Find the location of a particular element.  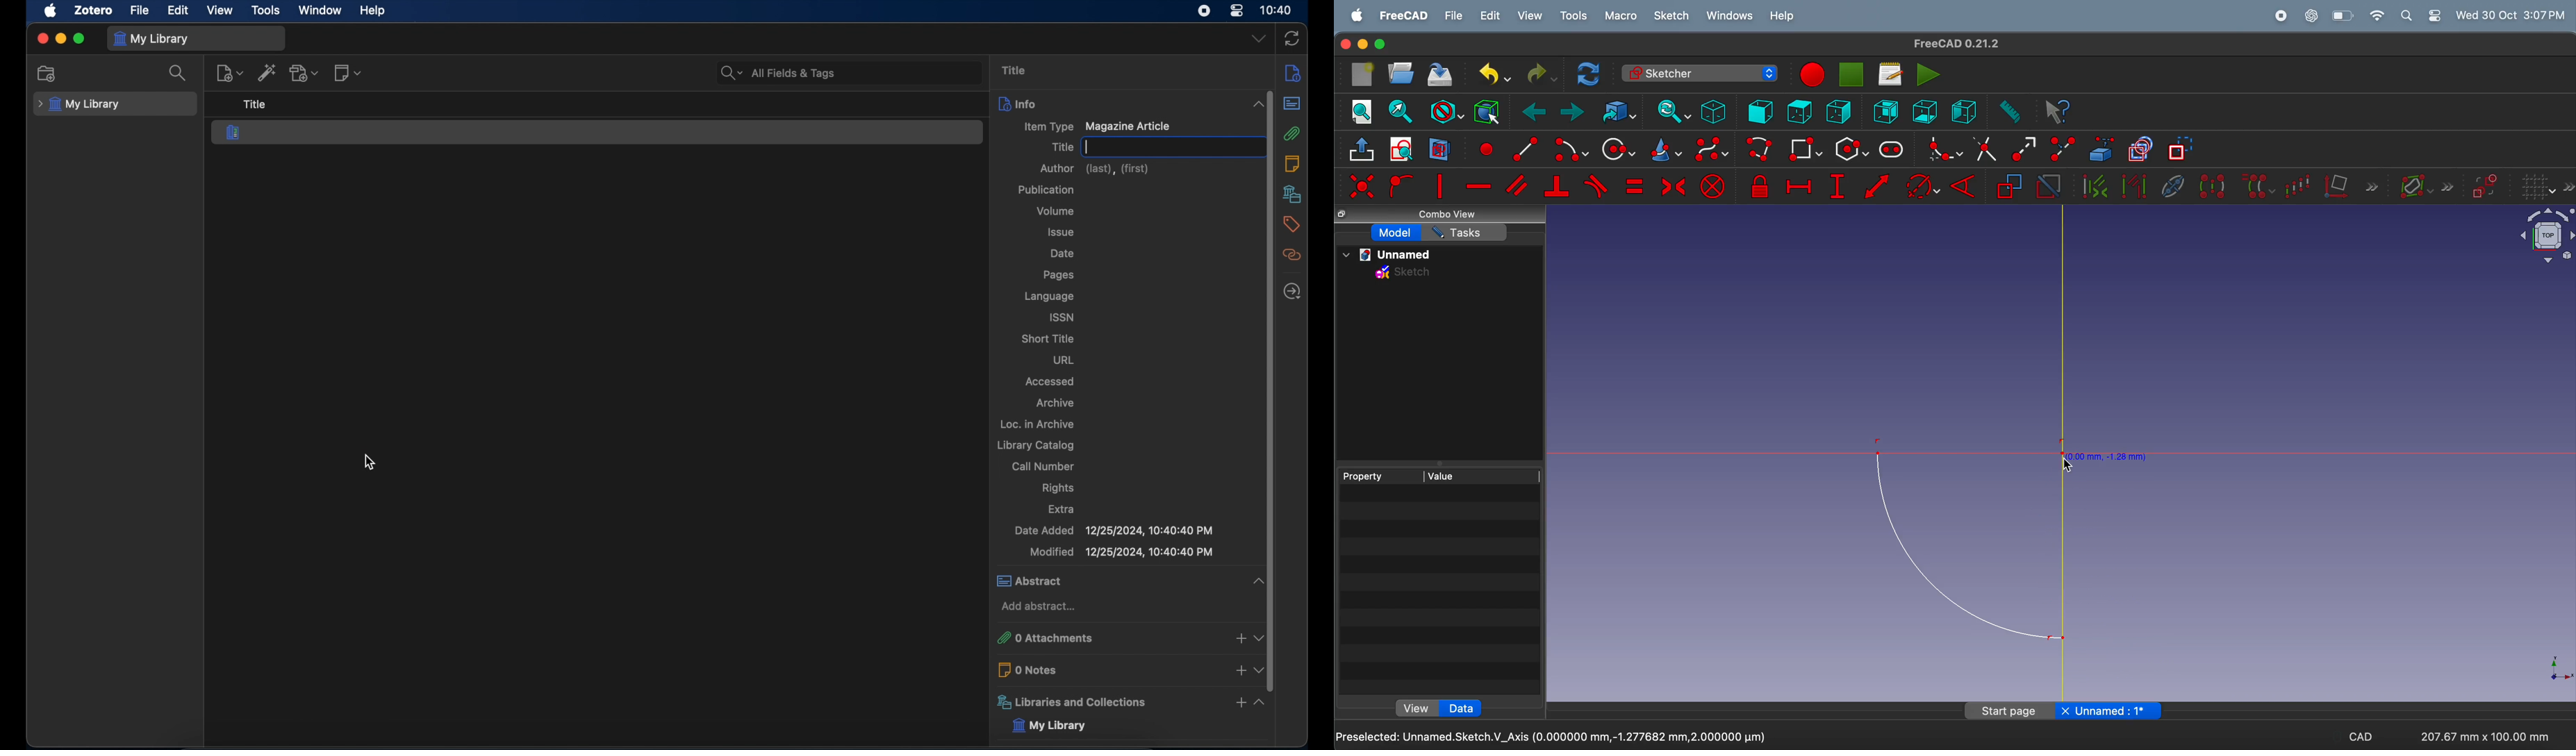

add item by identifier is located at coordinates (267, 72).